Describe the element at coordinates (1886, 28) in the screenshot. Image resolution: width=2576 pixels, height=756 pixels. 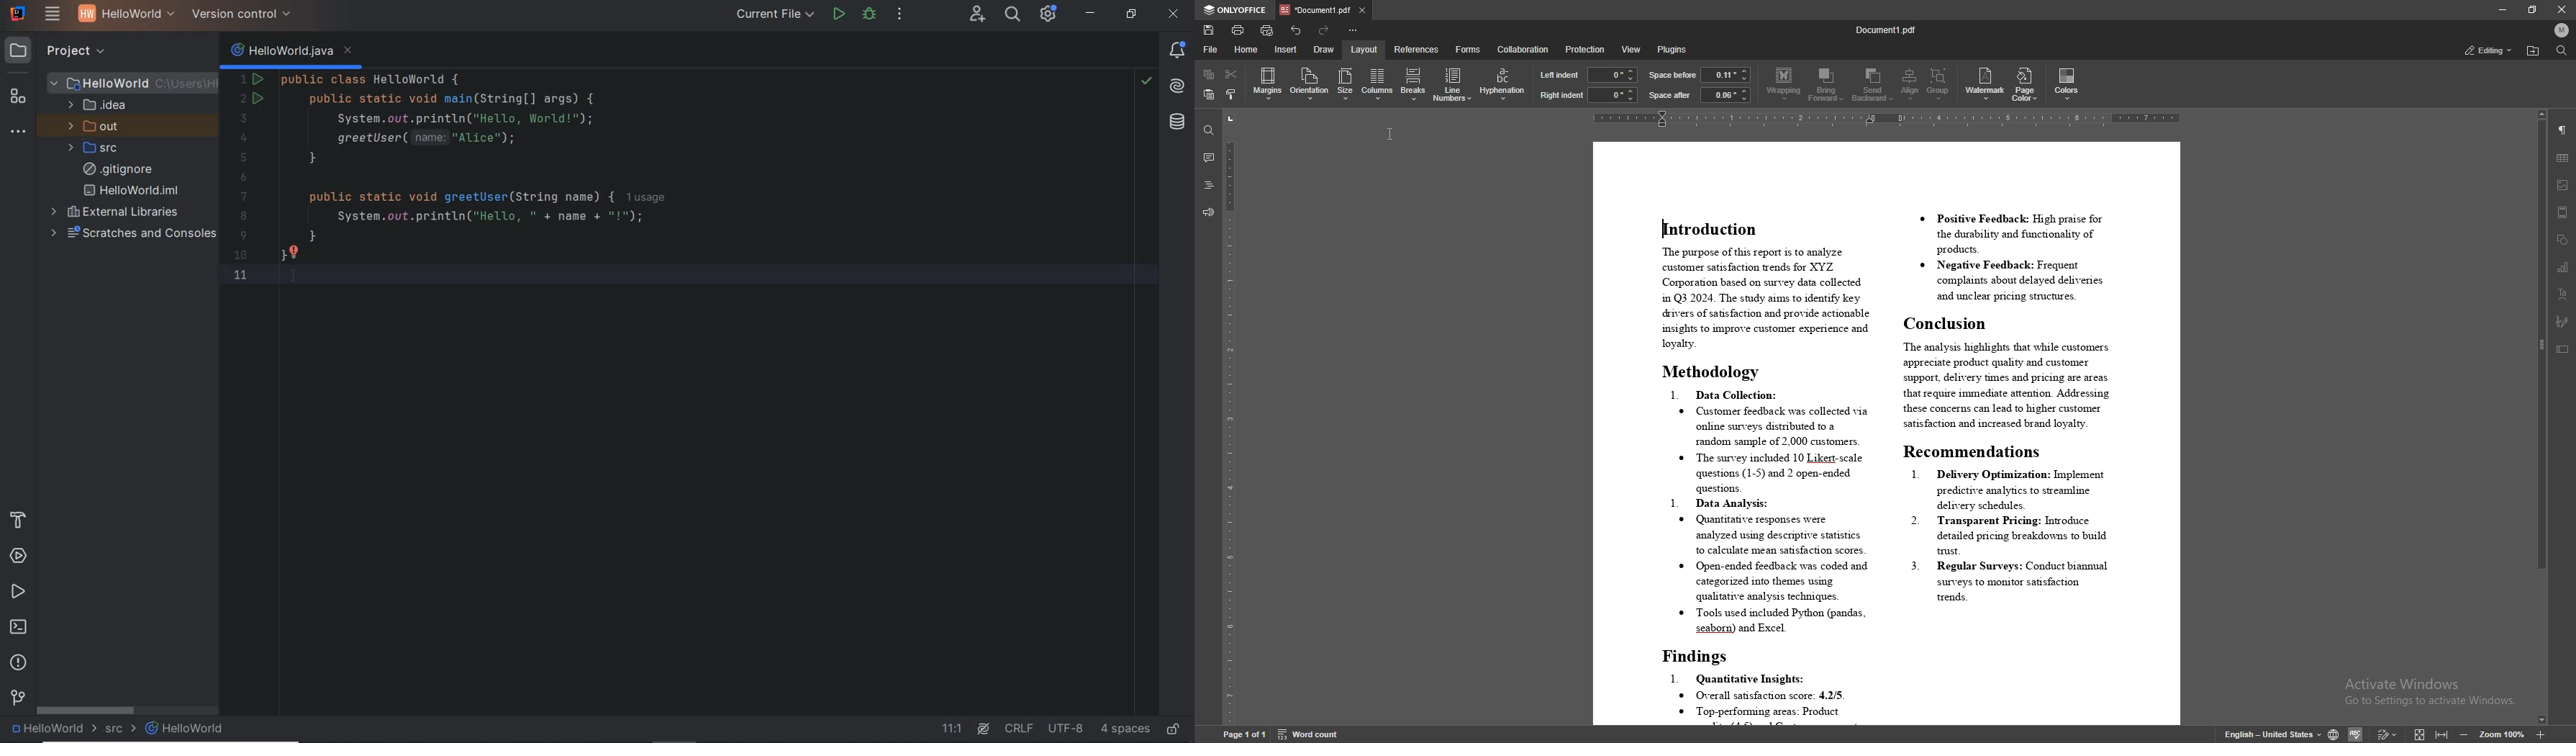
I see `file name` at that location.